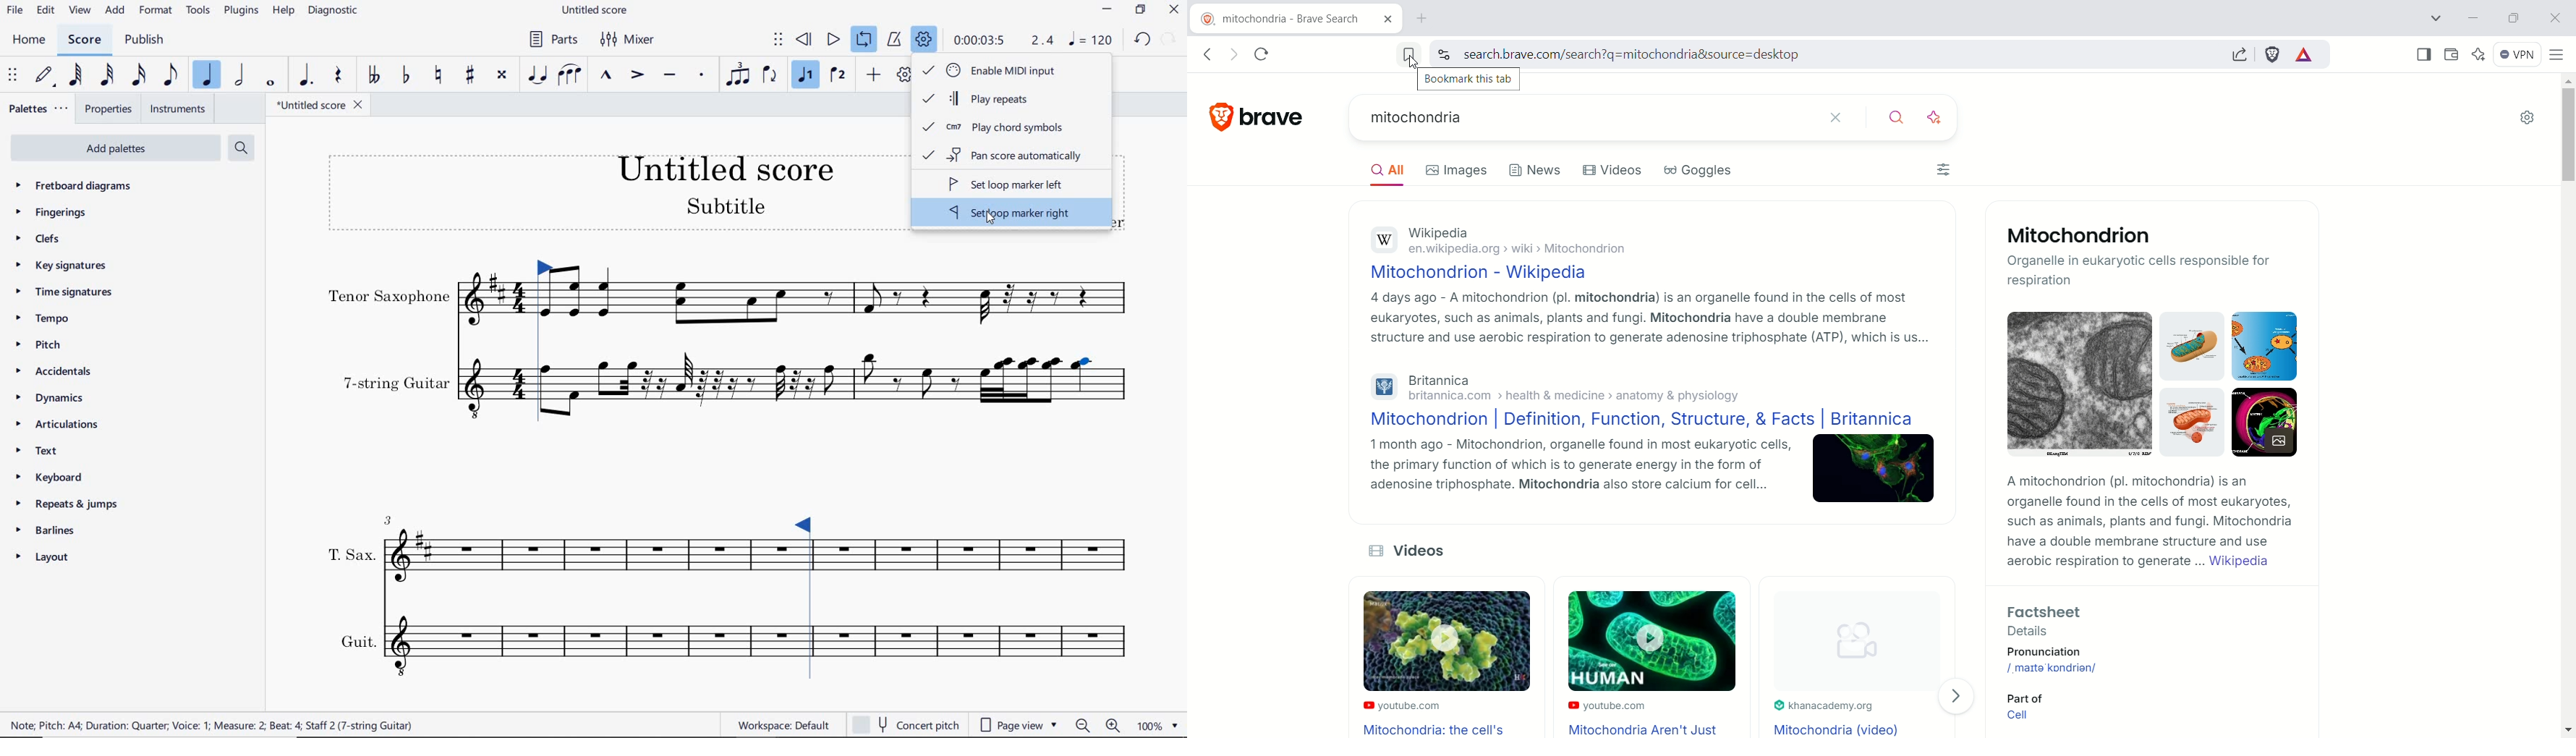  What do you see at coordinates (1214, 117) in the screenshot?
I see `logo` at bounding box center [1214, 117].